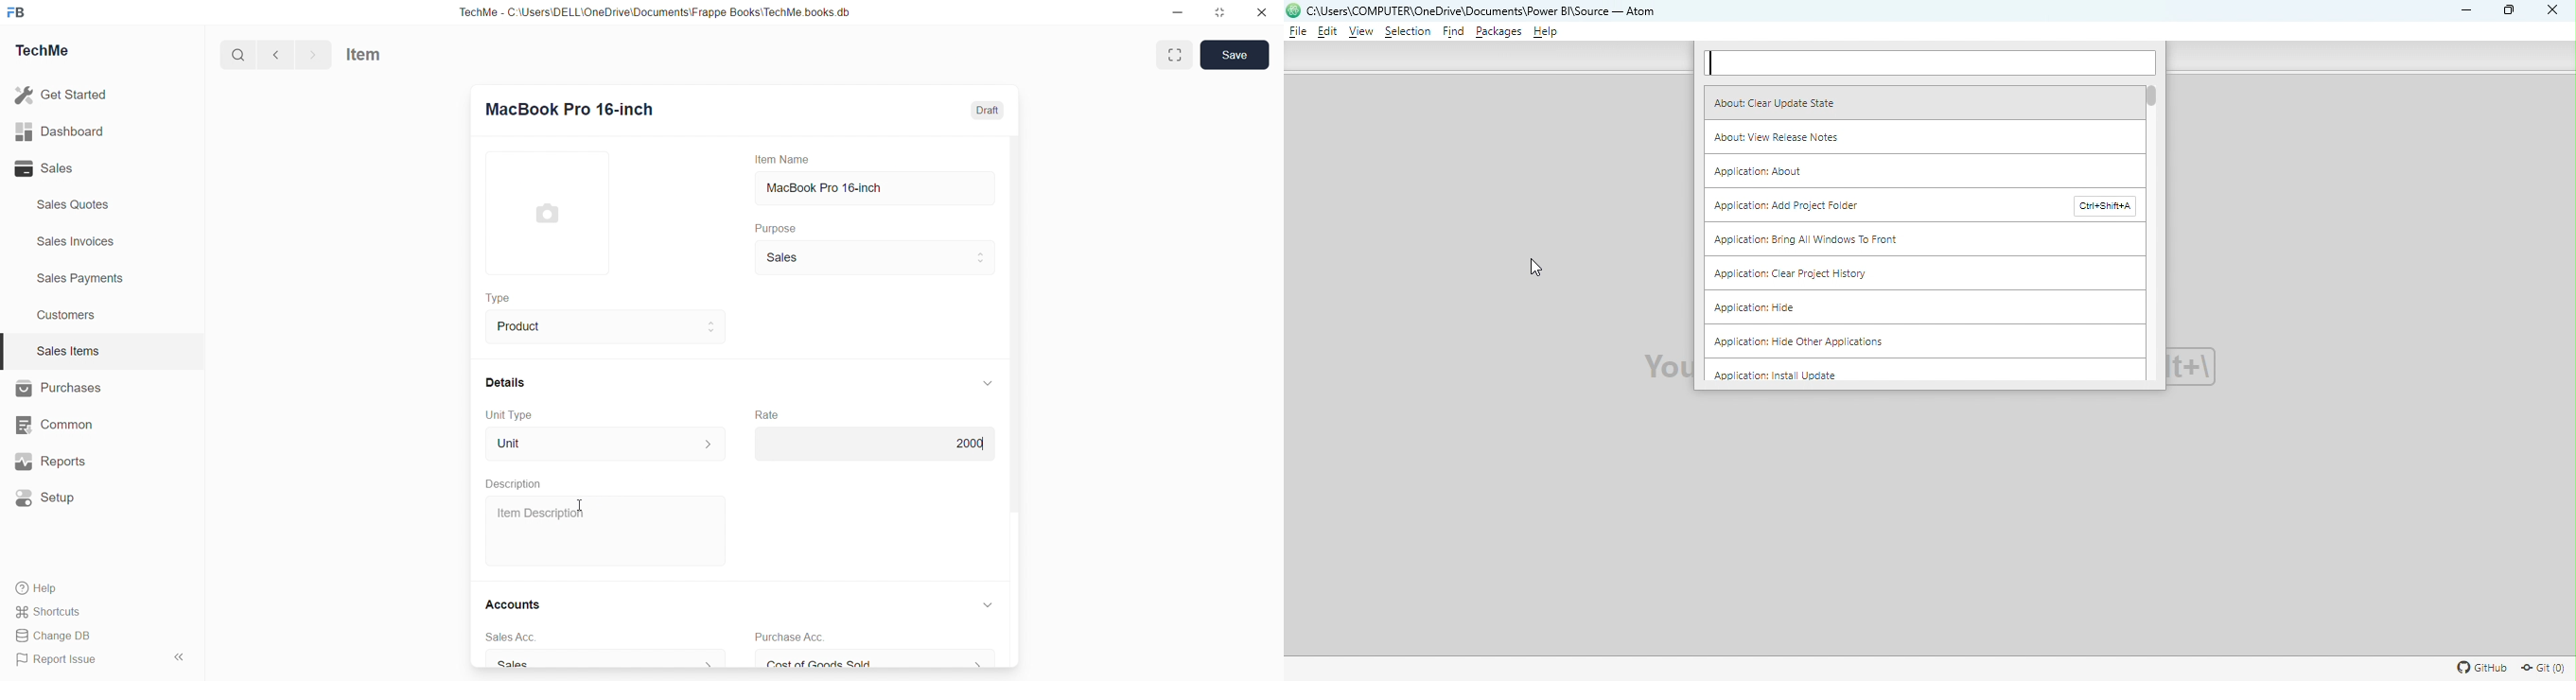 This screenshot has width=2576, height=700. I want to click on Unit Type, so click(510, 416).